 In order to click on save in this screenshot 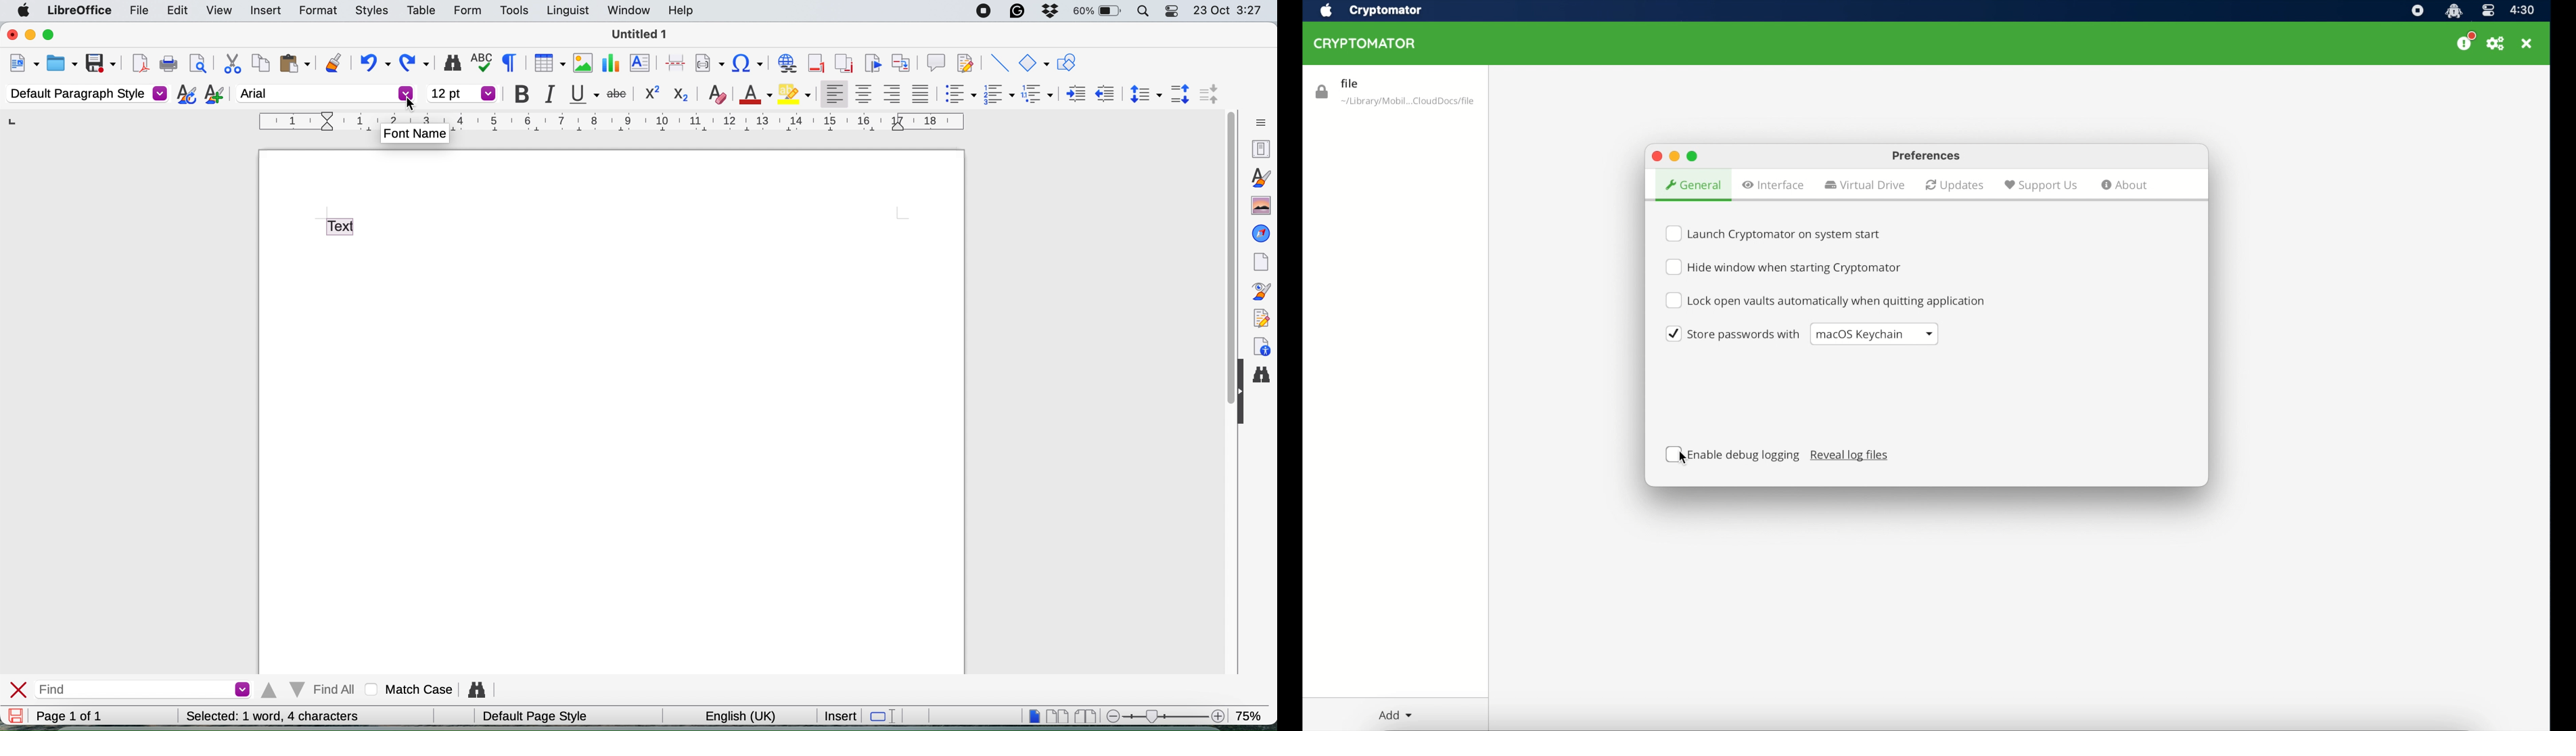, I will do `click(100, 62)`.